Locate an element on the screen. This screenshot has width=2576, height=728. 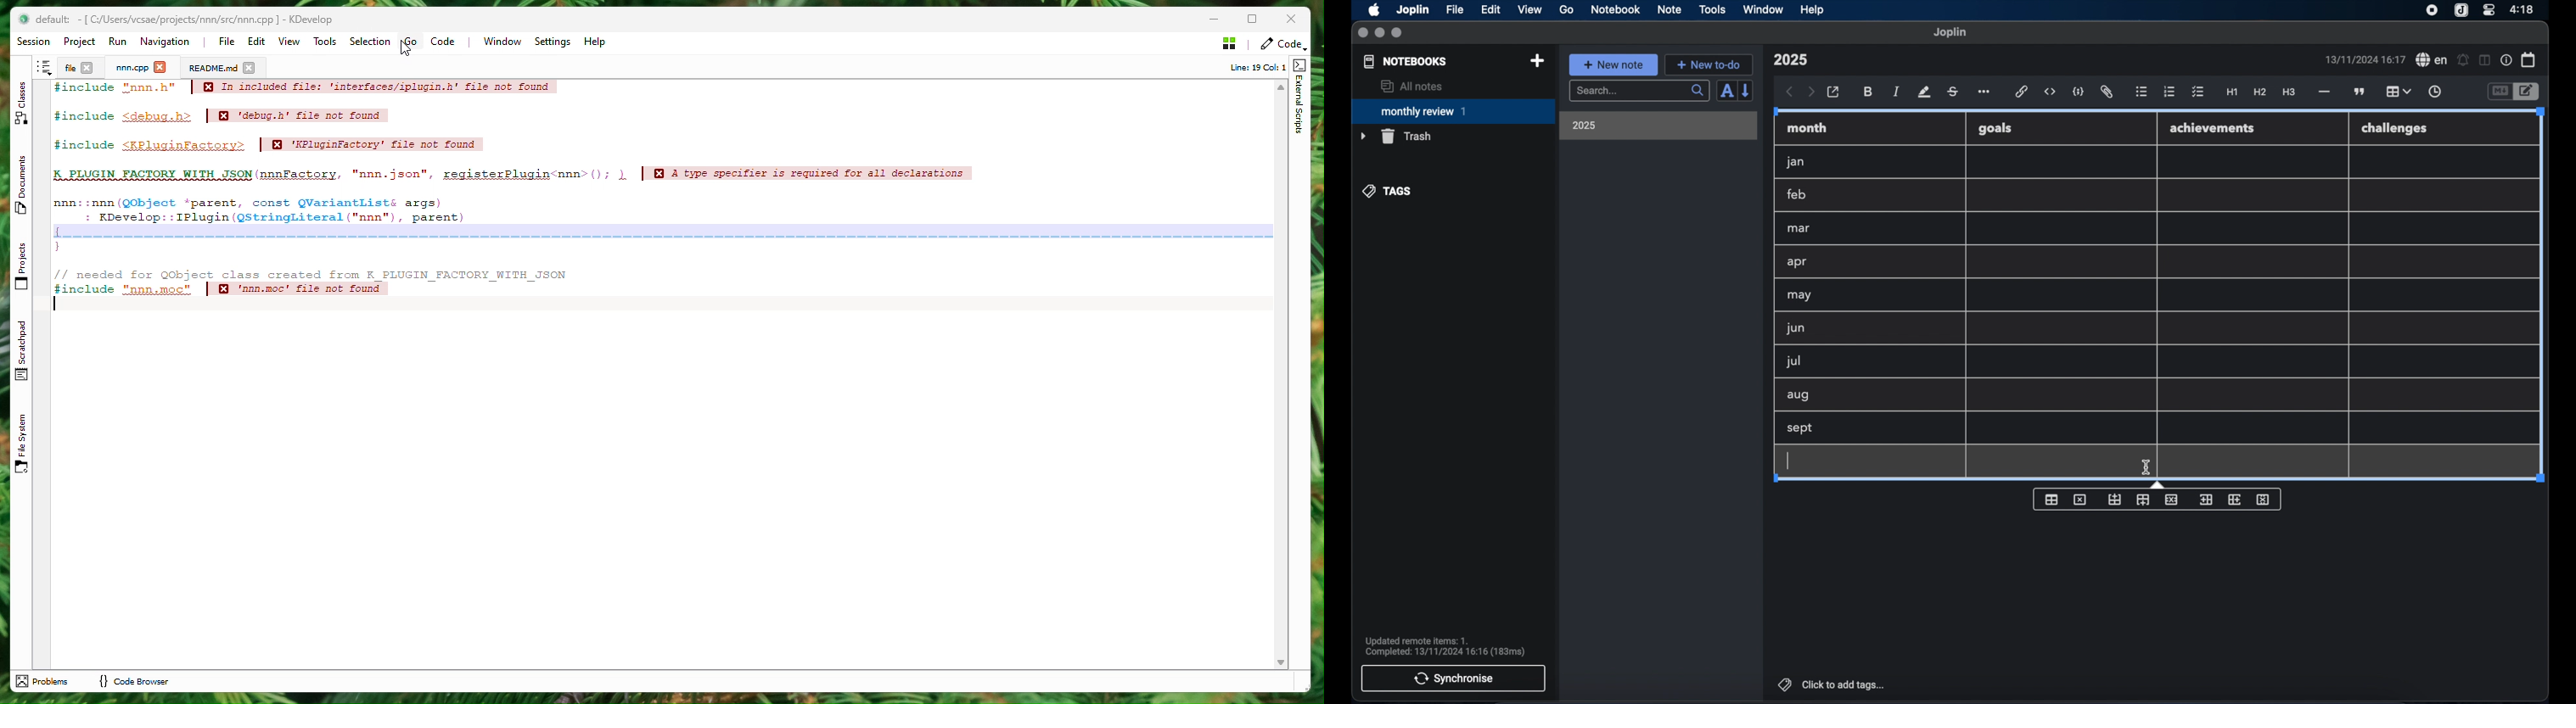
insert column after is located at coordinates (2143, 500).